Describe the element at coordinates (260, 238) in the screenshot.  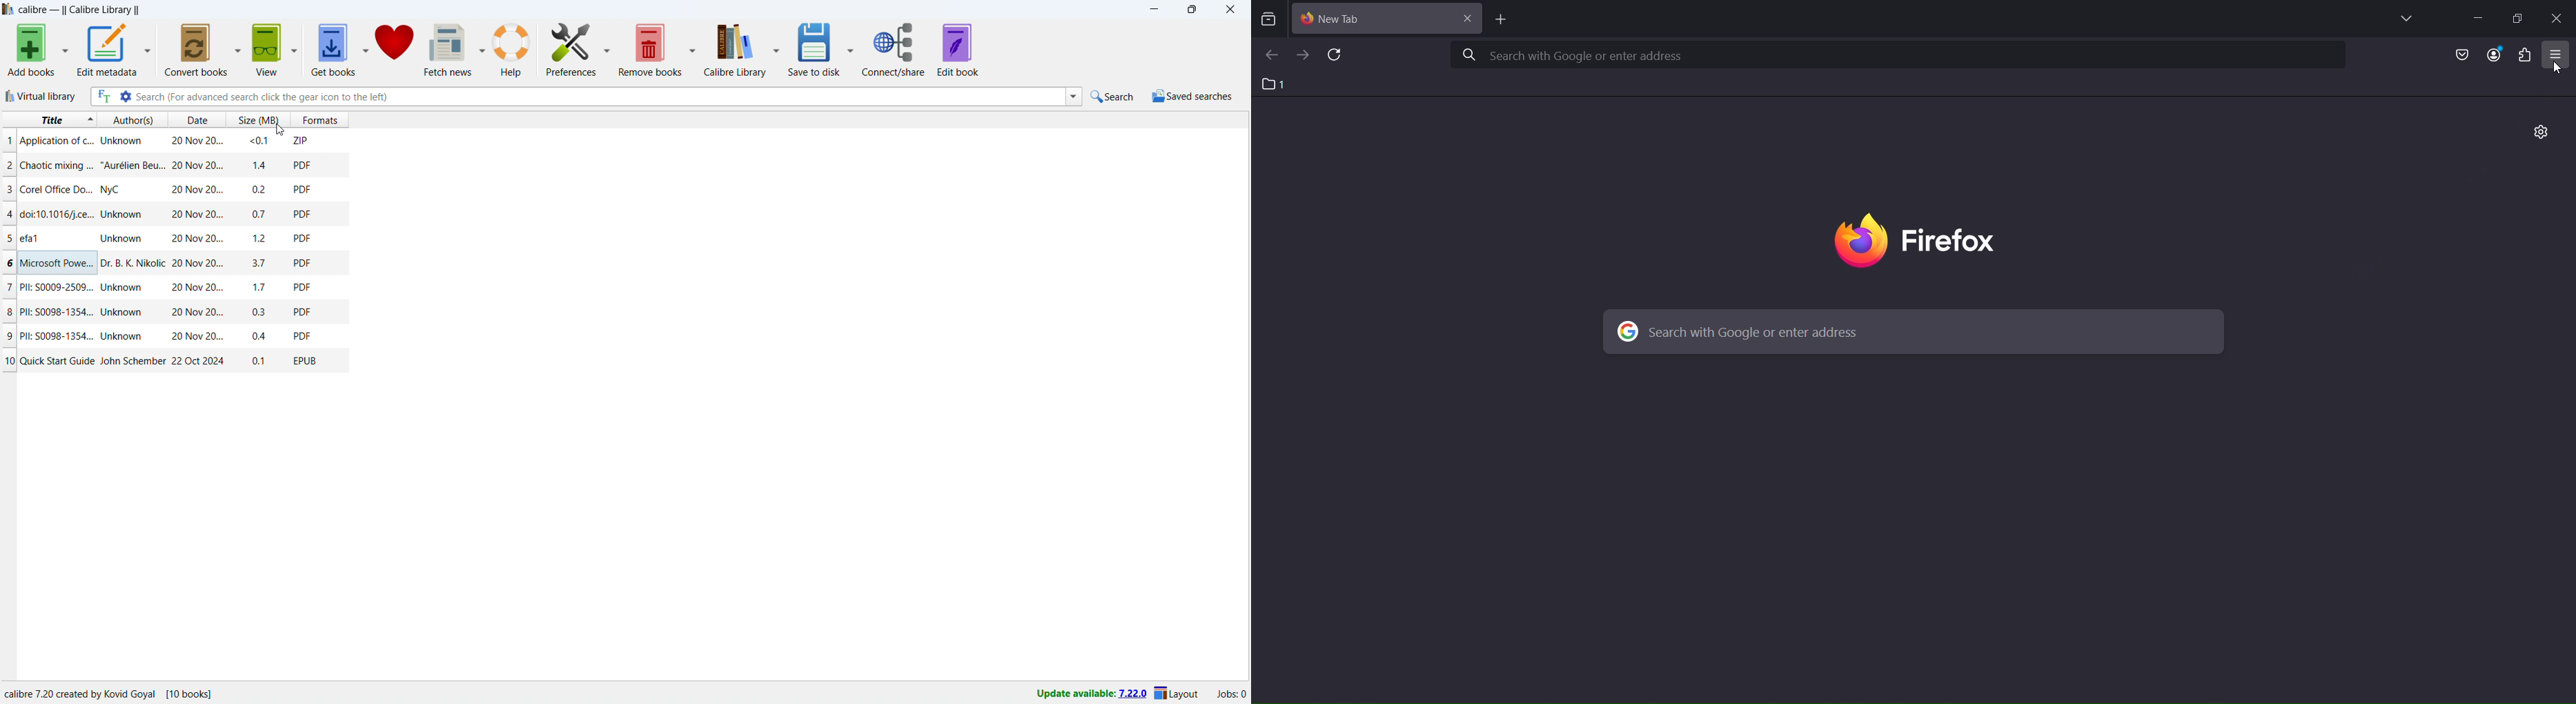
I see `size` at that location.